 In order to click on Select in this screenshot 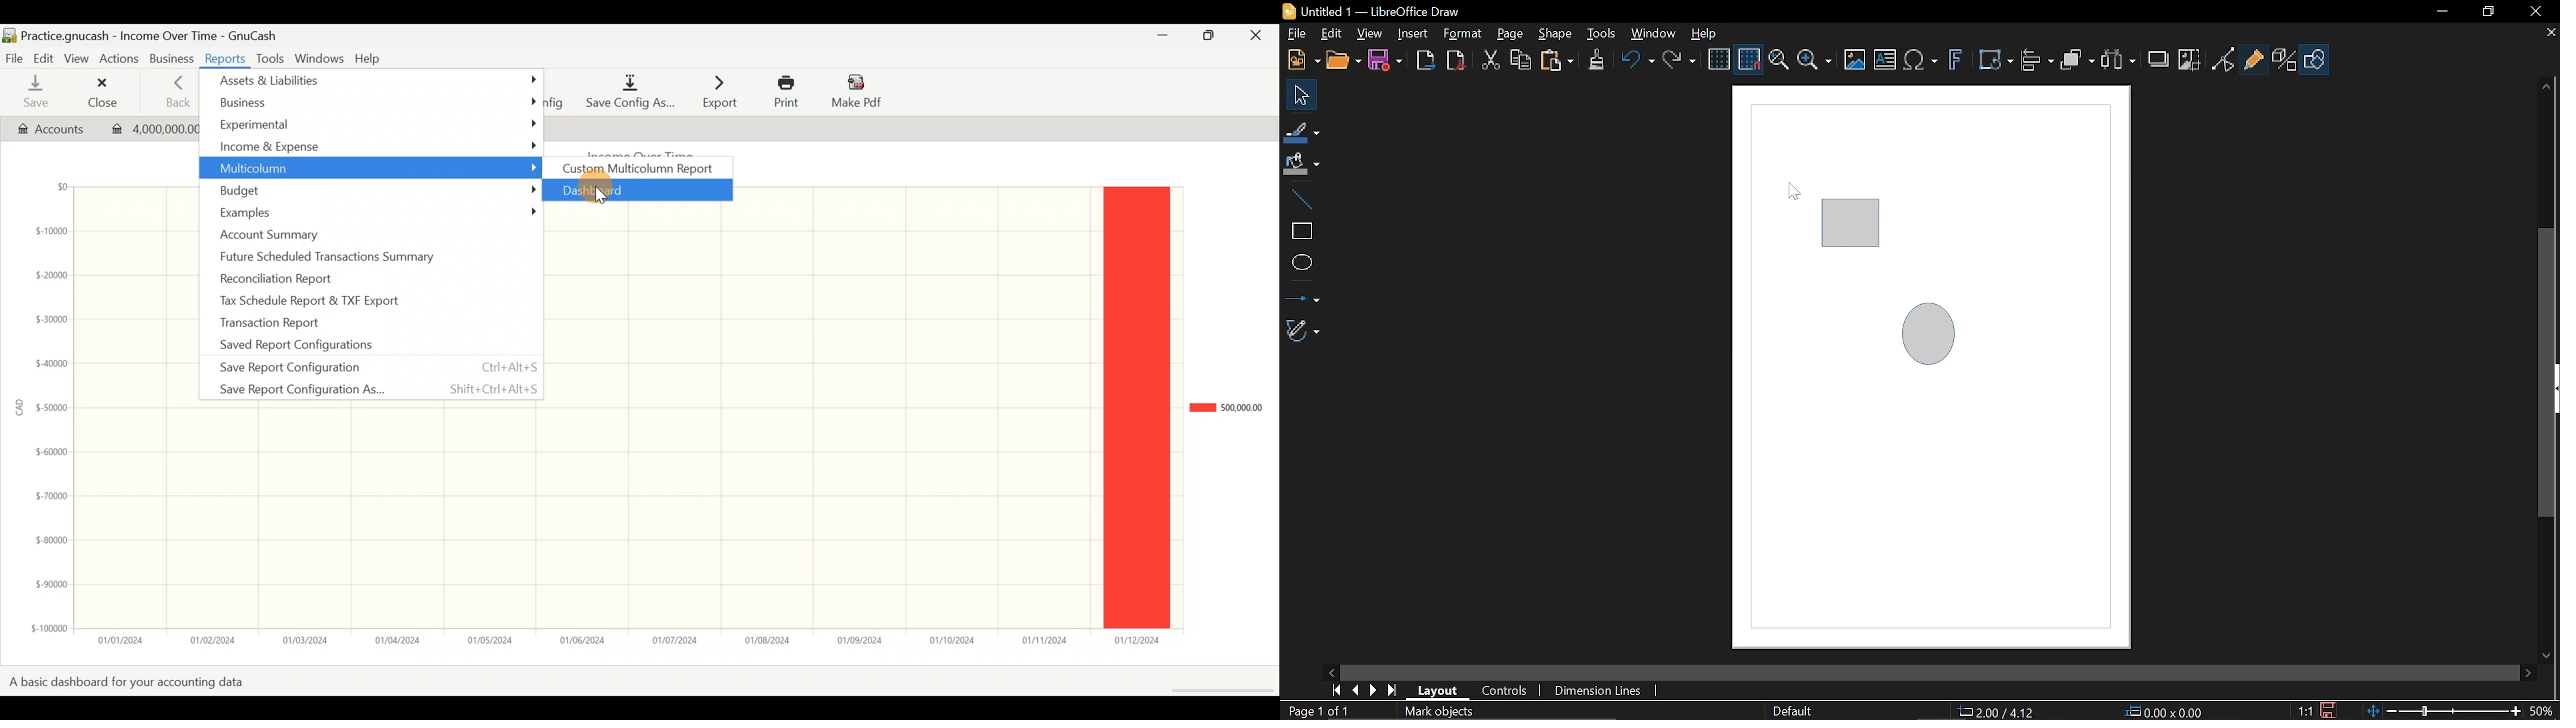, I will do `click(1297, 93)`.